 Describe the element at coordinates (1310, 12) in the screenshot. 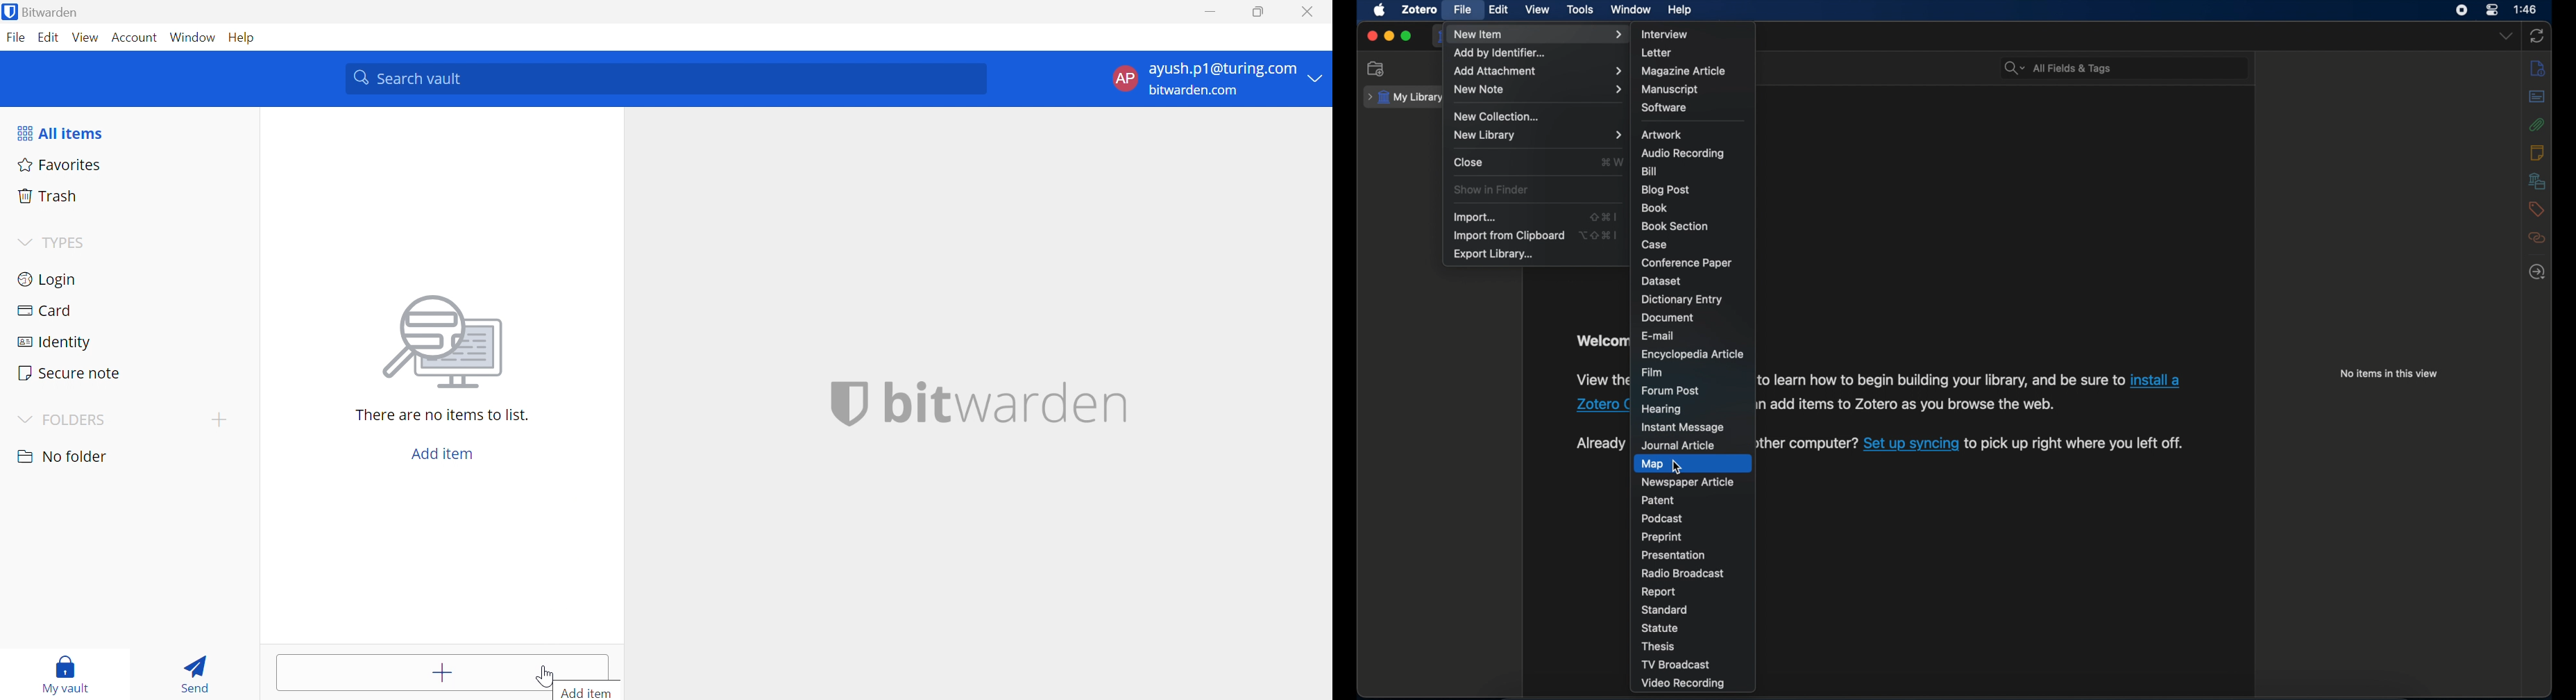

I see `Close` at that location.